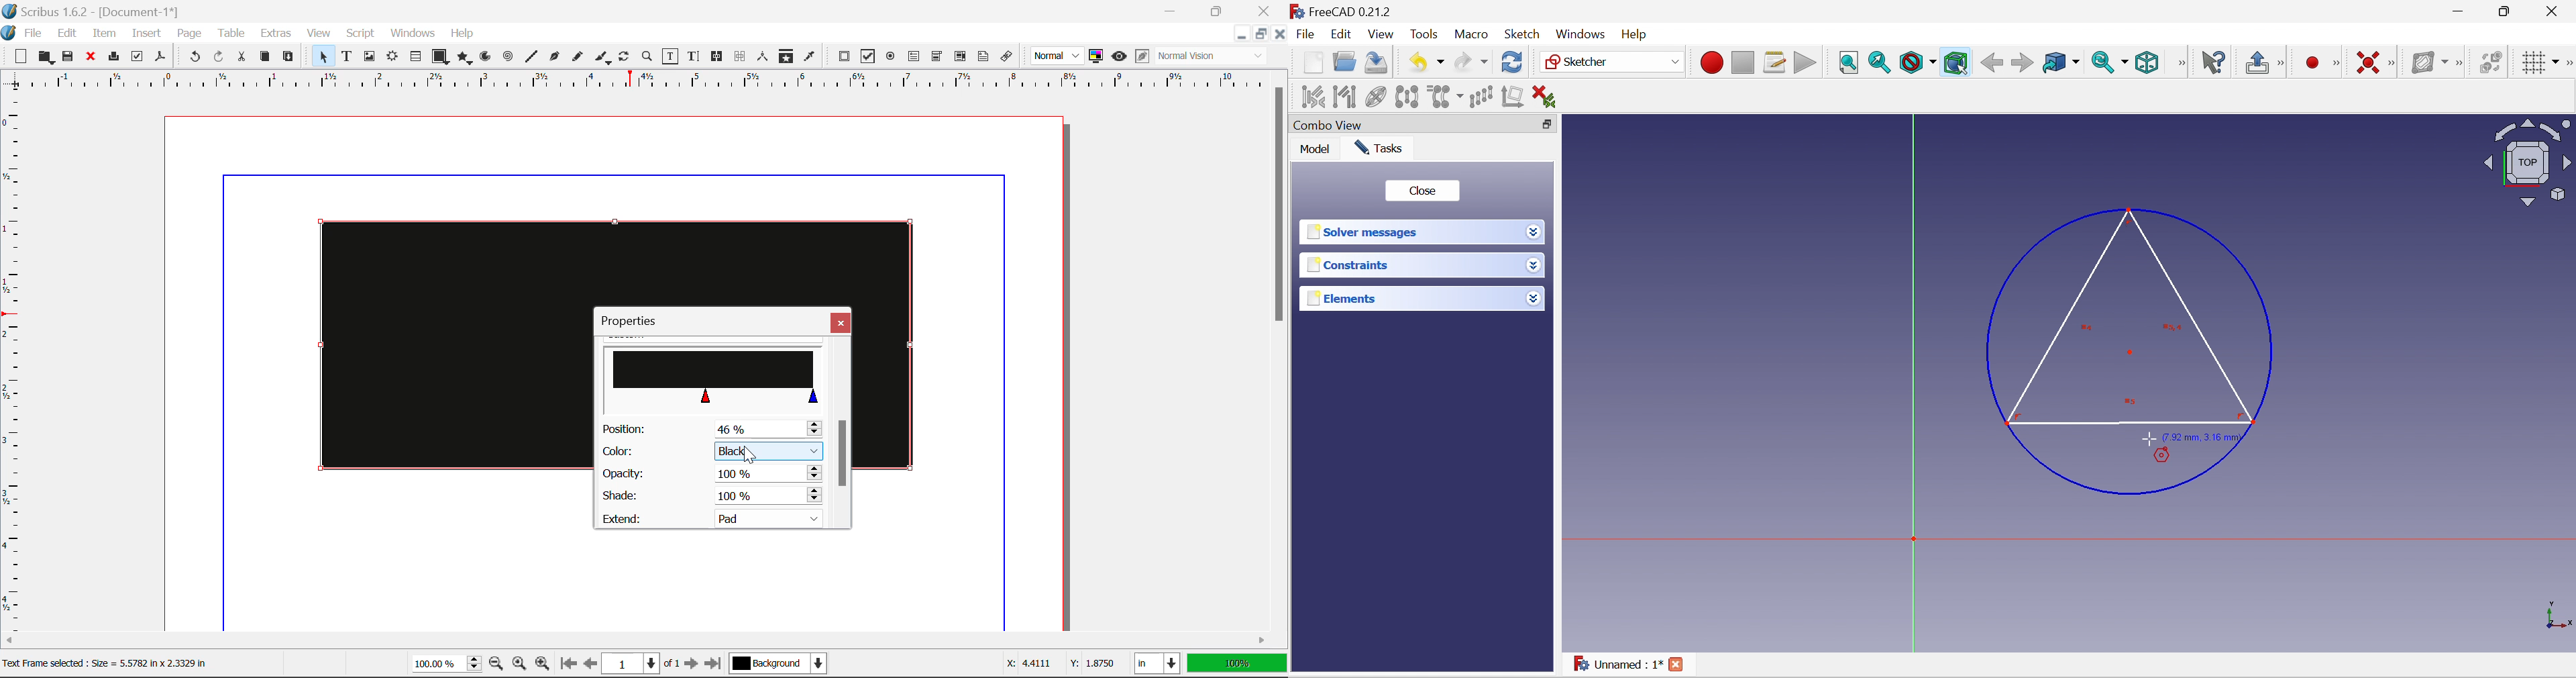 This screenshot has height=700, width=2576. What do you see at coordinates (914, 56) in the screenshot?
I see `PDF Text Fields` at bounding box center [914, 56].